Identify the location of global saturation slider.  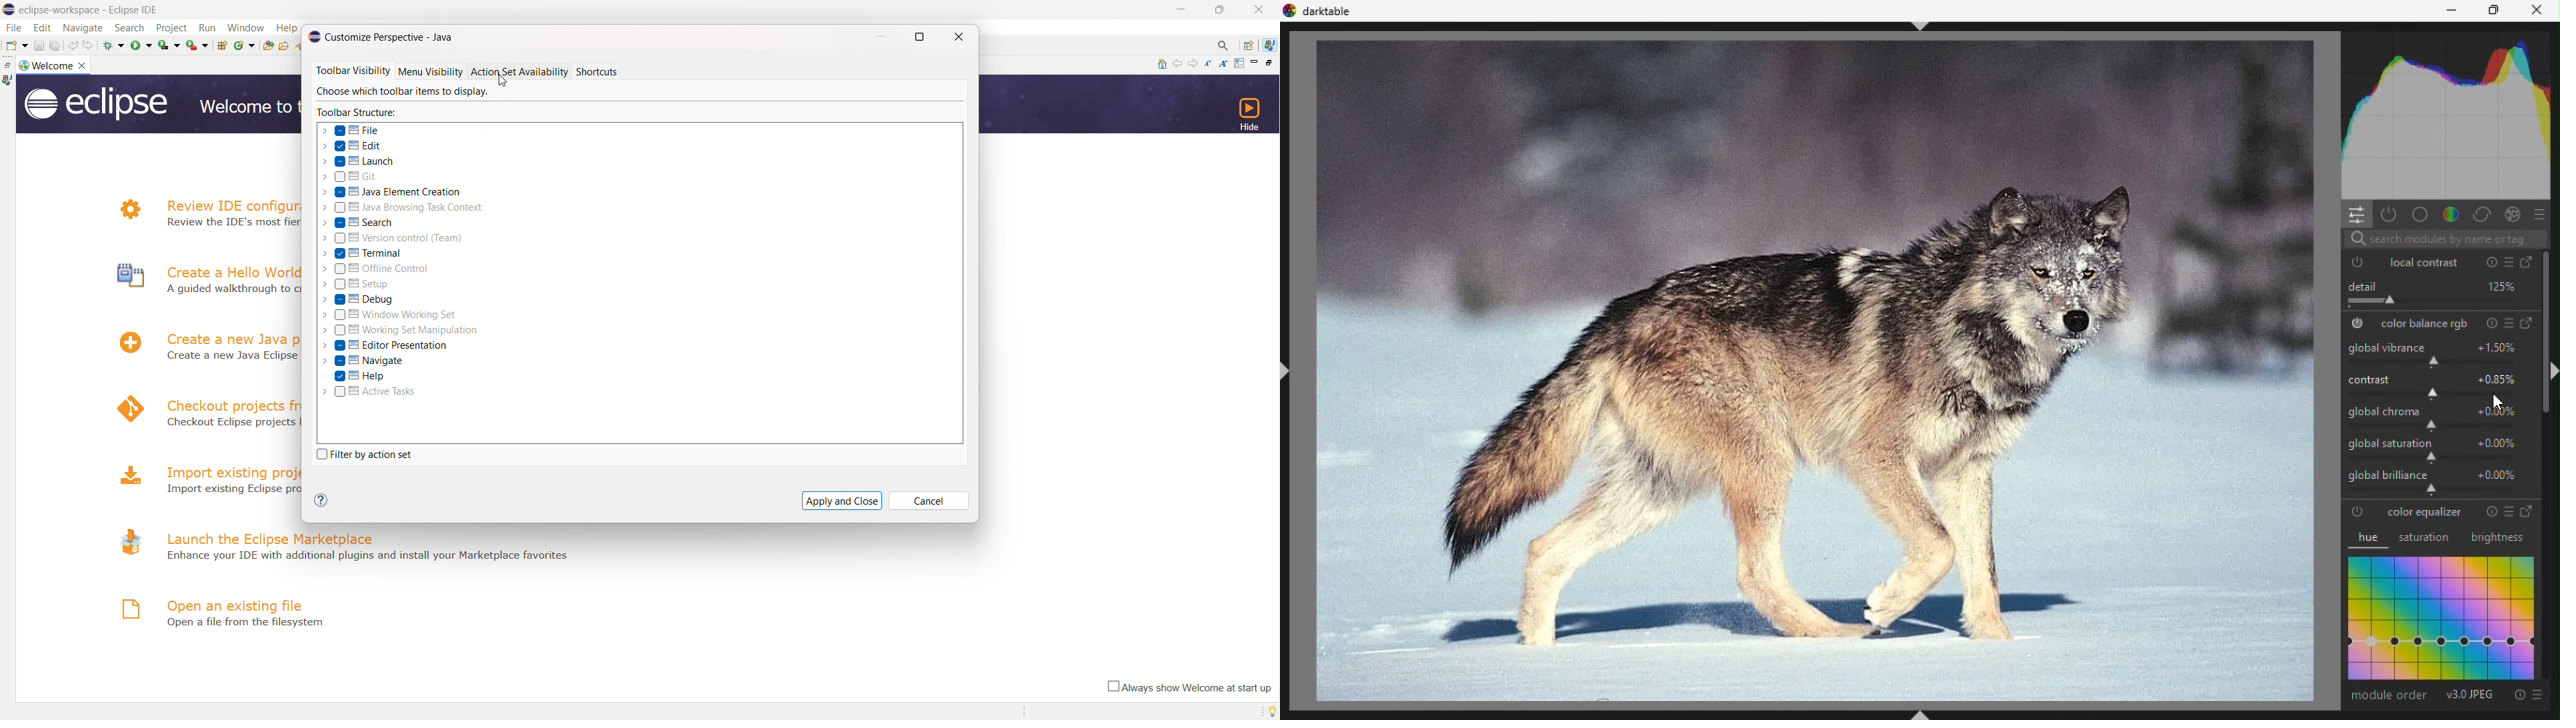
(2432, 446).